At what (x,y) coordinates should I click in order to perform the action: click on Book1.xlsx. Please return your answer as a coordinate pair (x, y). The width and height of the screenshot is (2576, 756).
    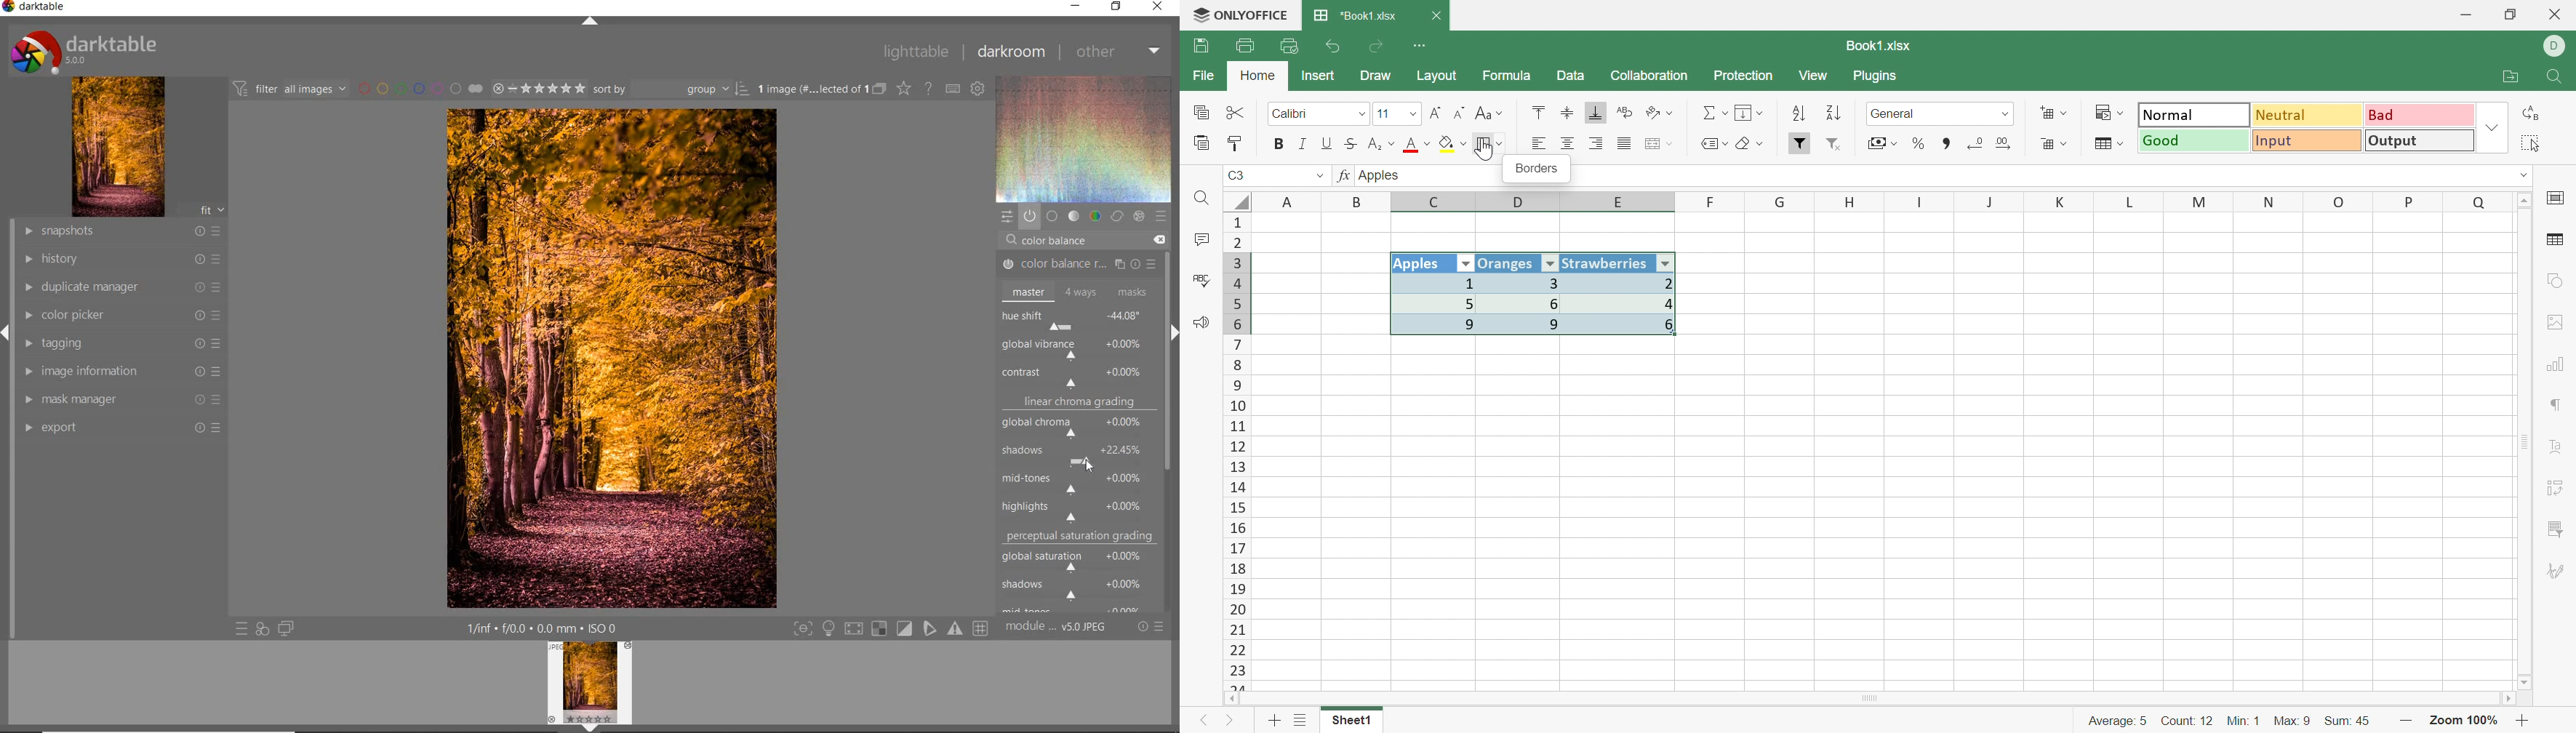
    Looking at the image, I should click on (1876, 46).